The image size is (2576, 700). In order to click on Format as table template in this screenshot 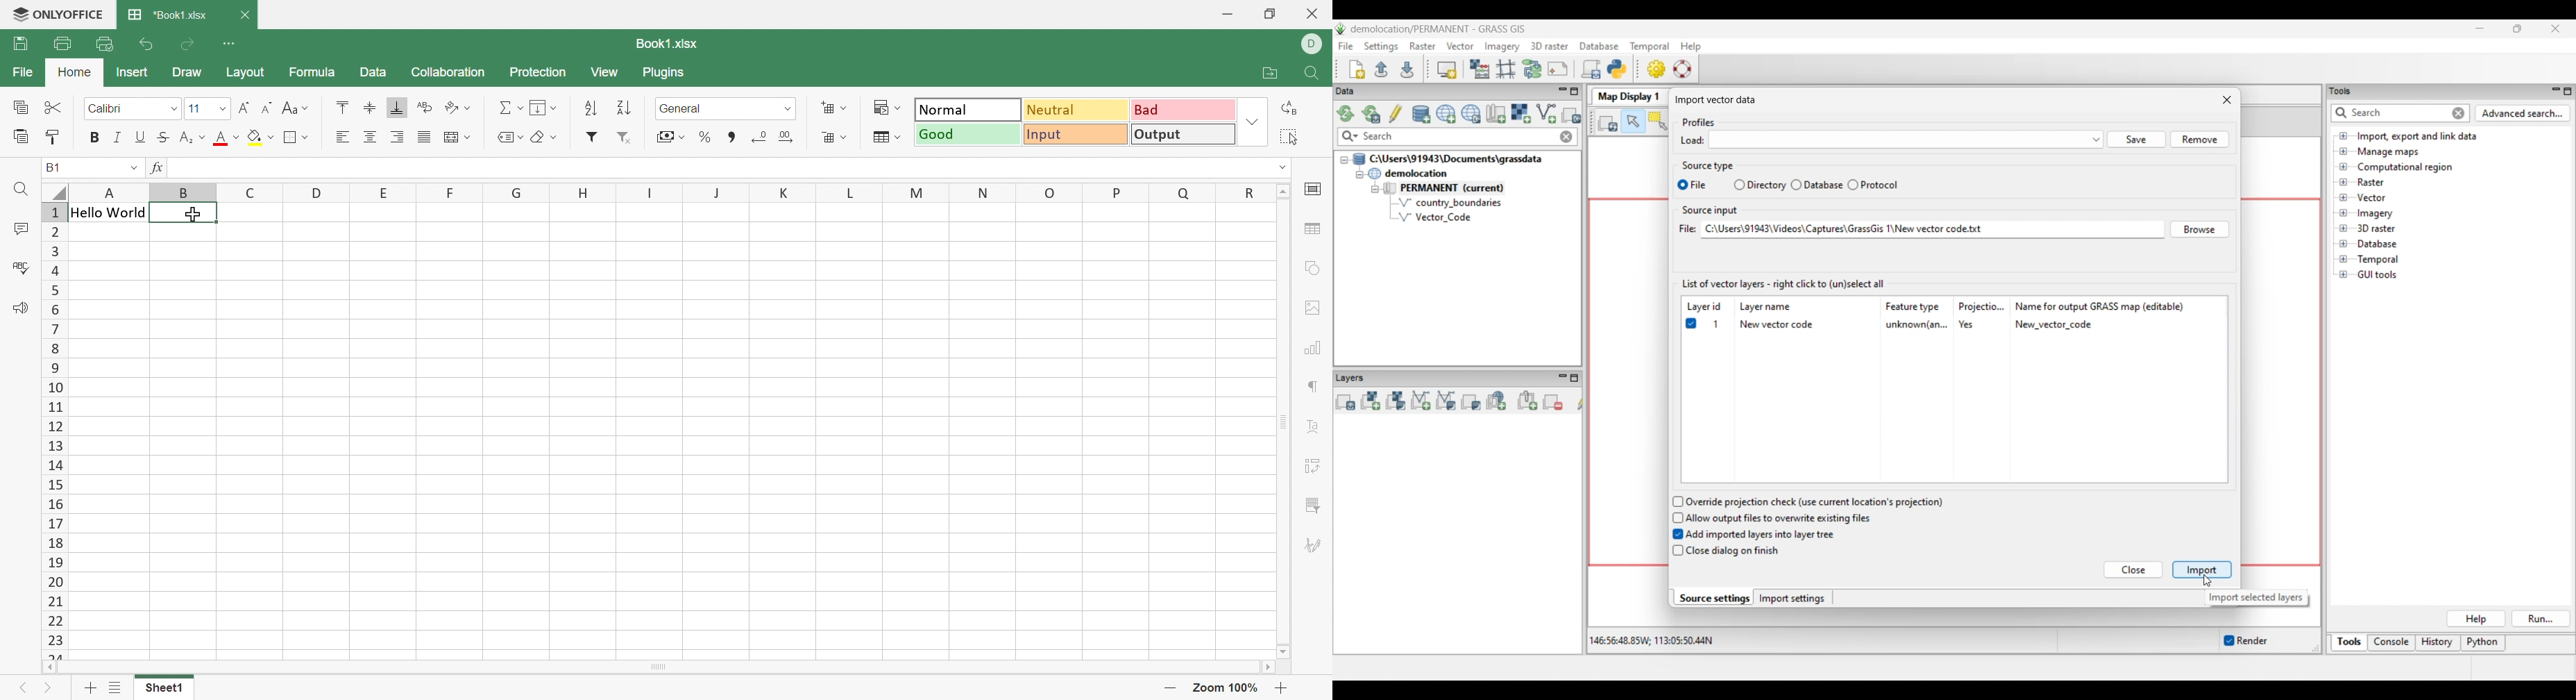, I will do `click(887, 138)`.